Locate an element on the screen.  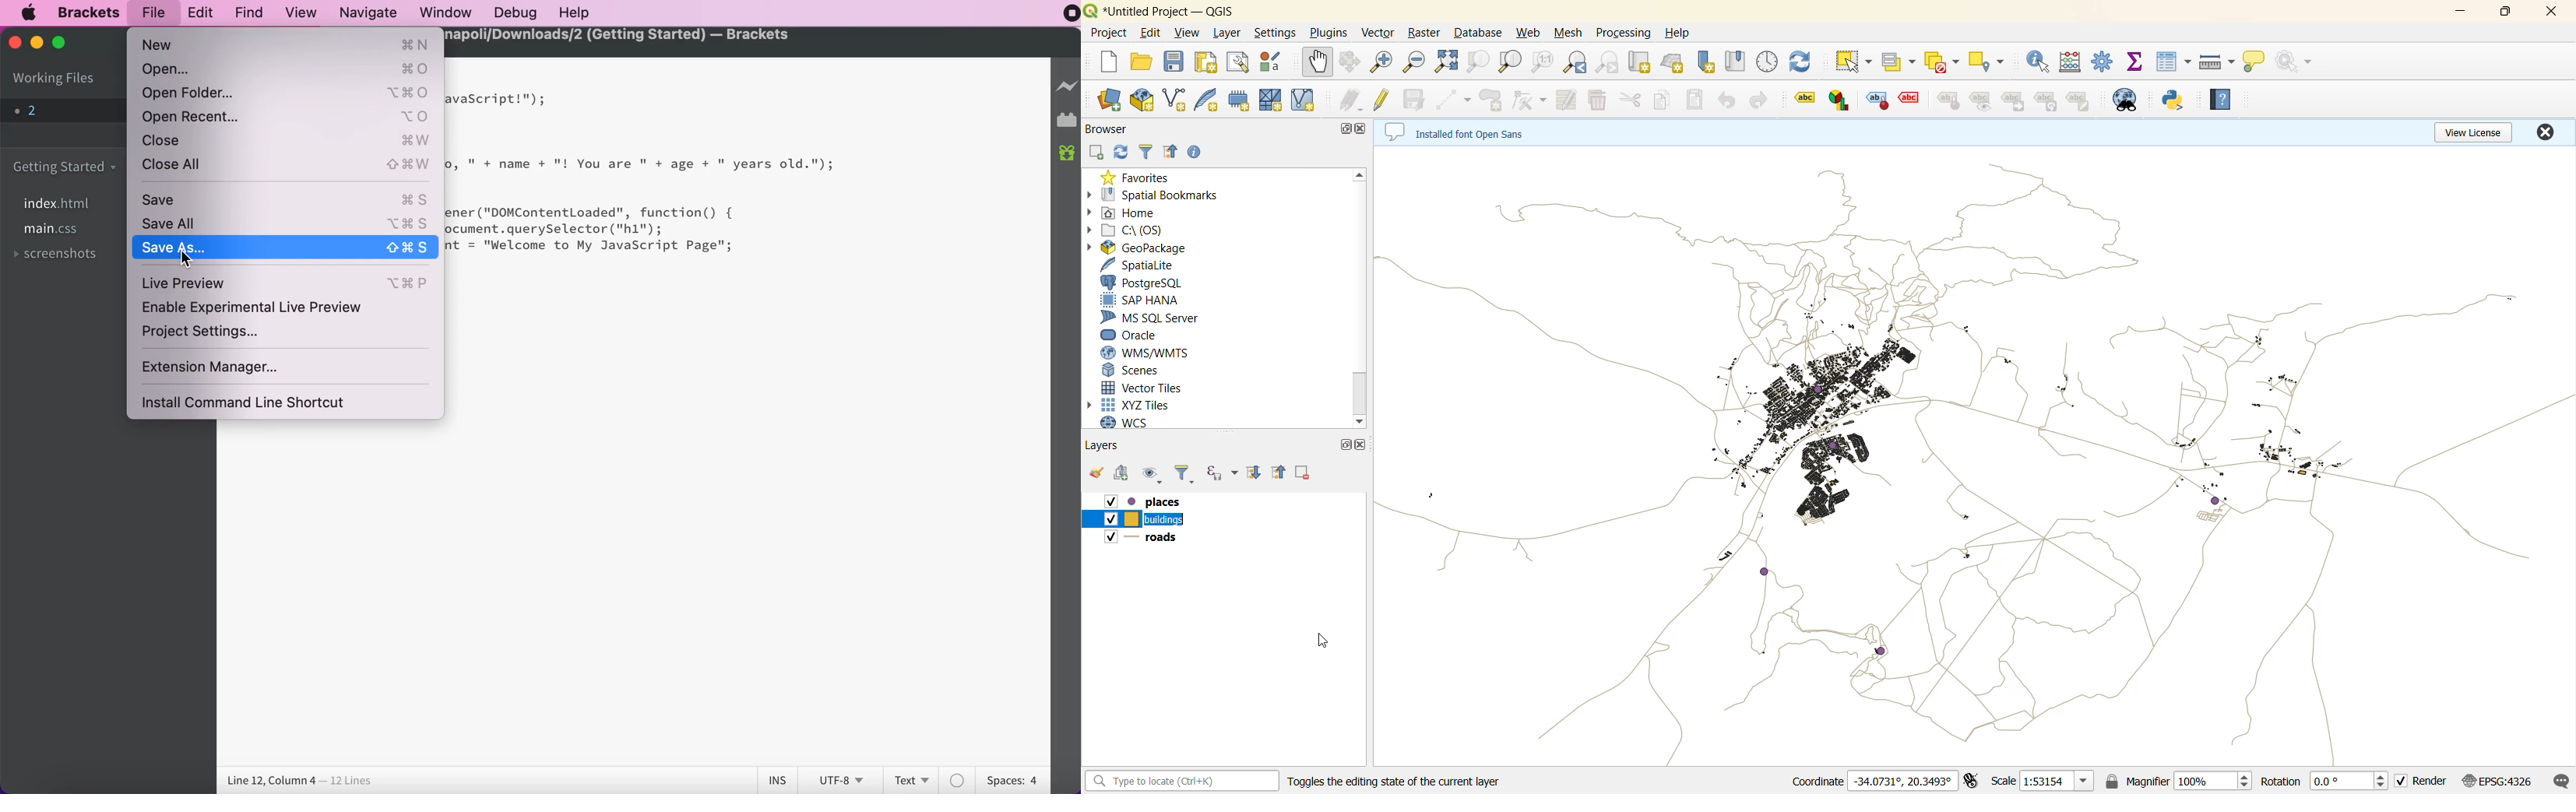
ins is located at coordinates (779, 780).